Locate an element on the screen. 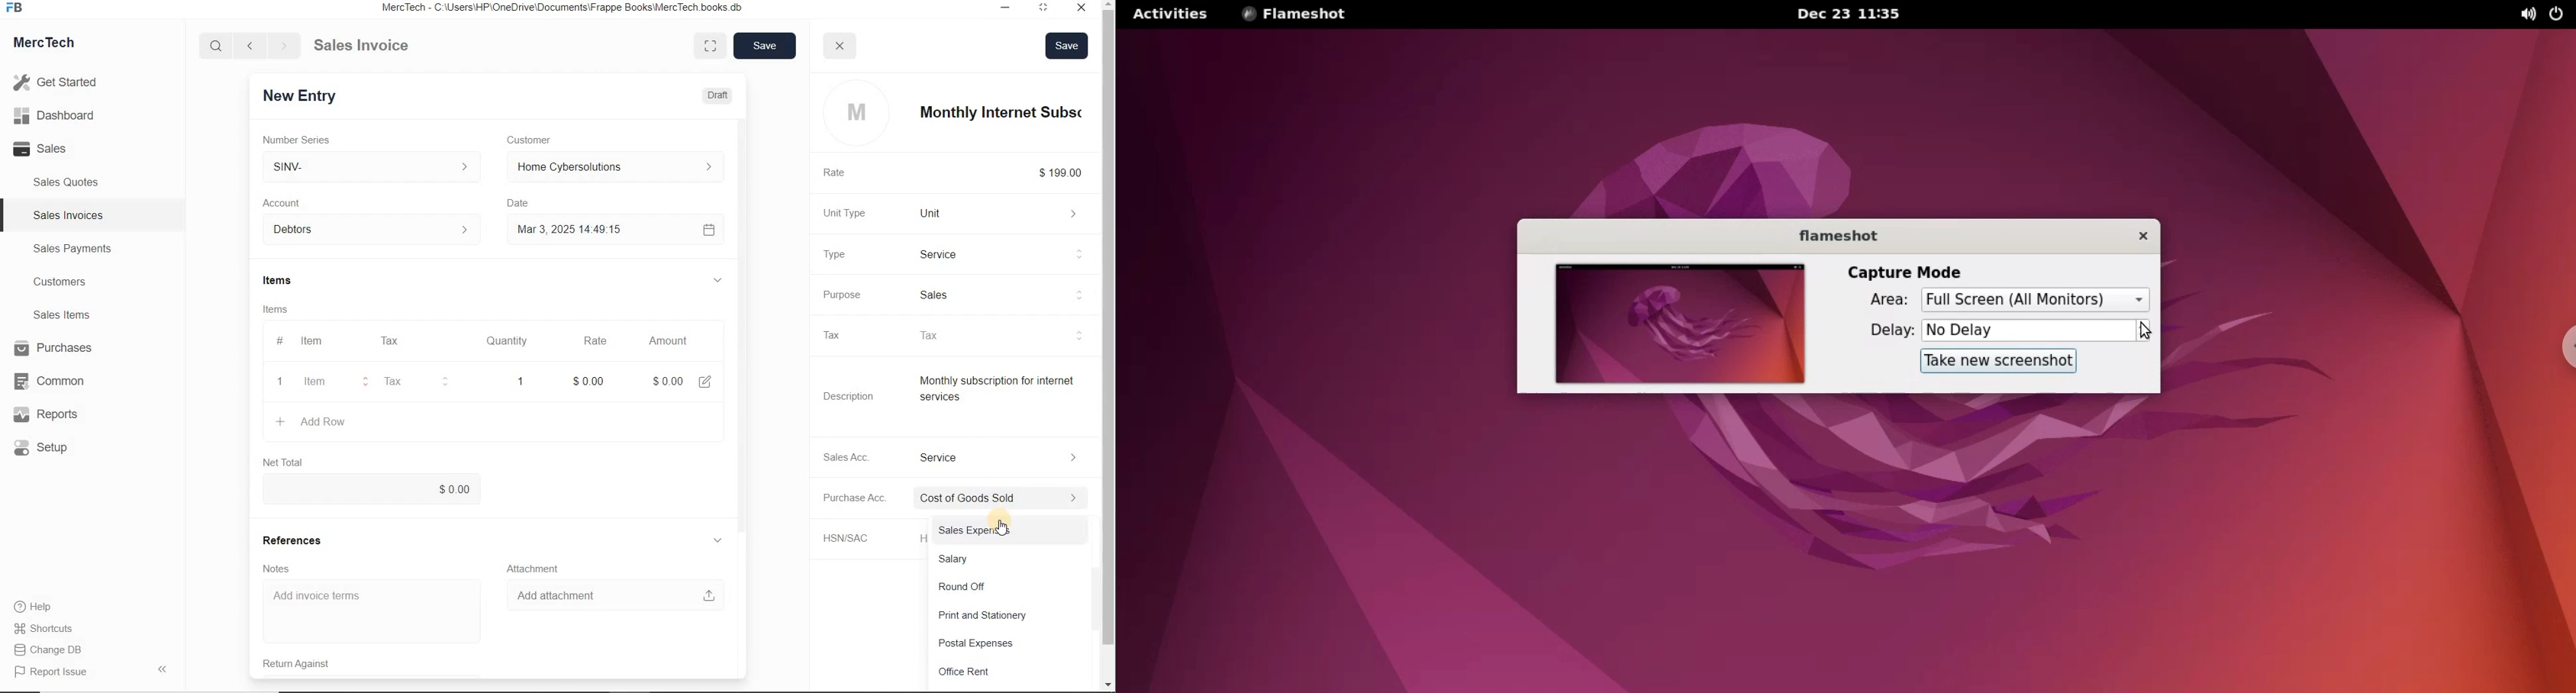 The height and width of the screenshot is (700, 2576). Search is located at coordinates (217, 46).